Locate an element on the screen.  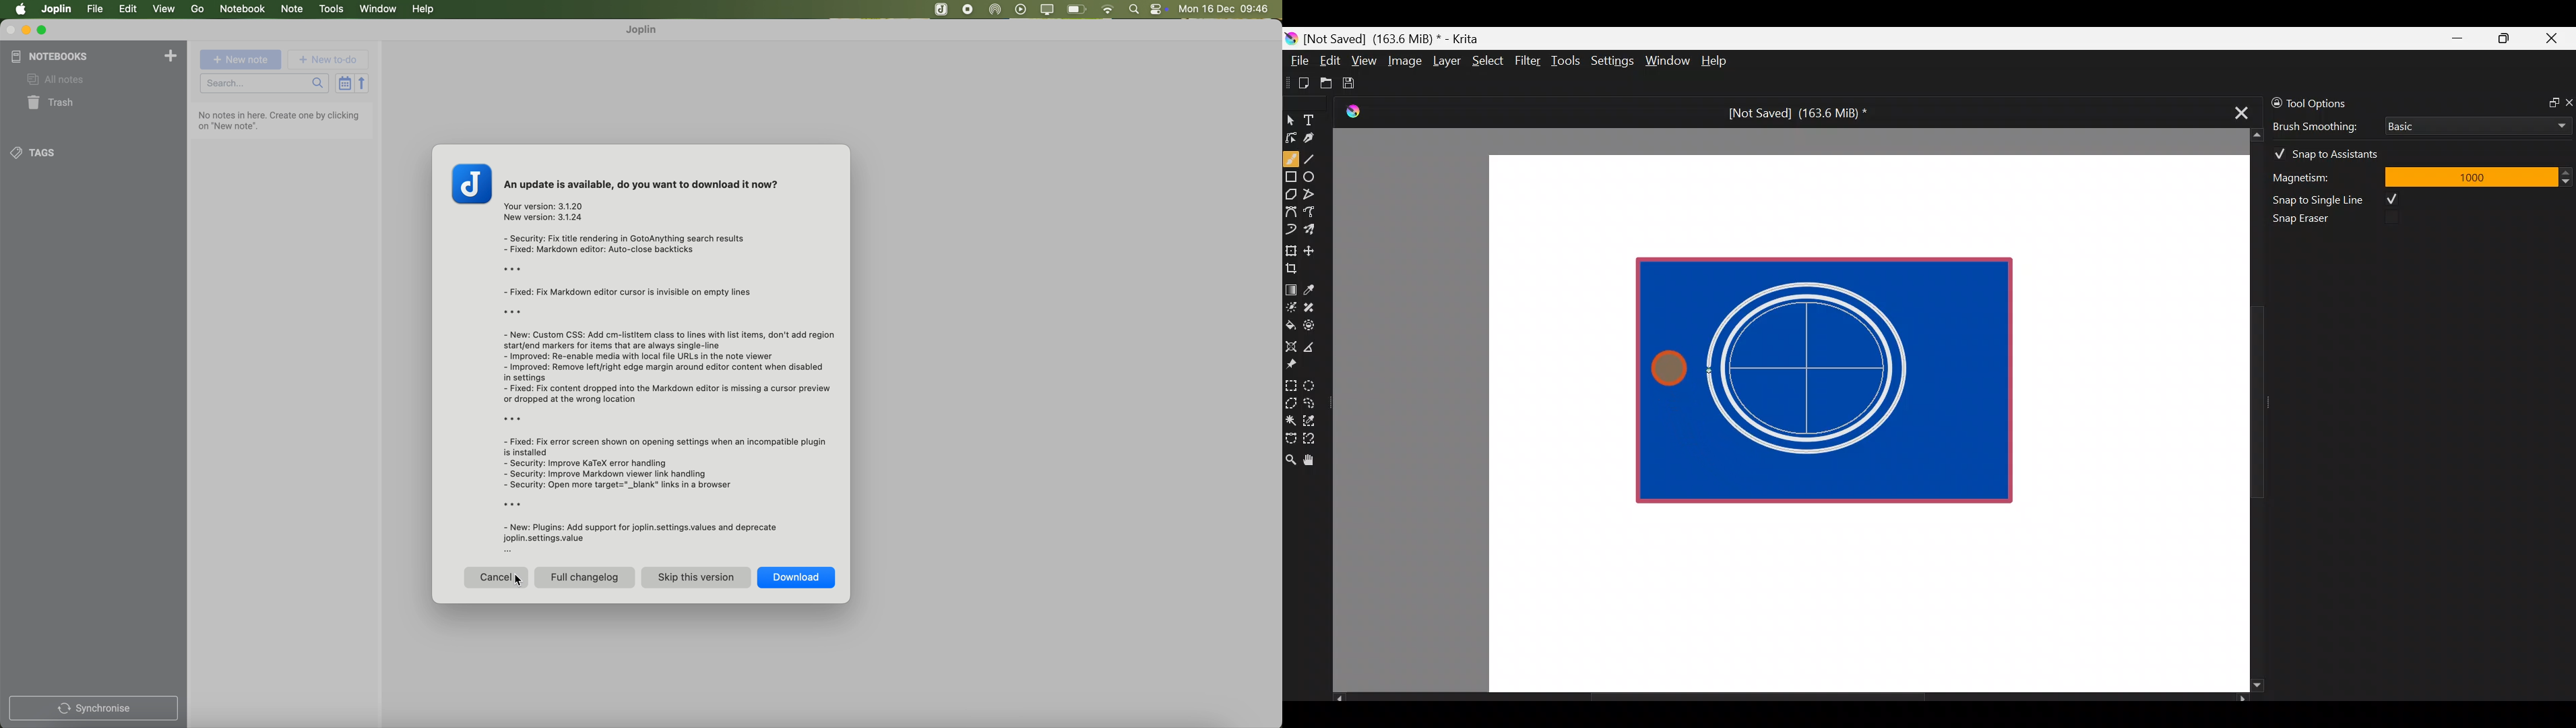
toggle sort order field is located at coordinates (342, 83).